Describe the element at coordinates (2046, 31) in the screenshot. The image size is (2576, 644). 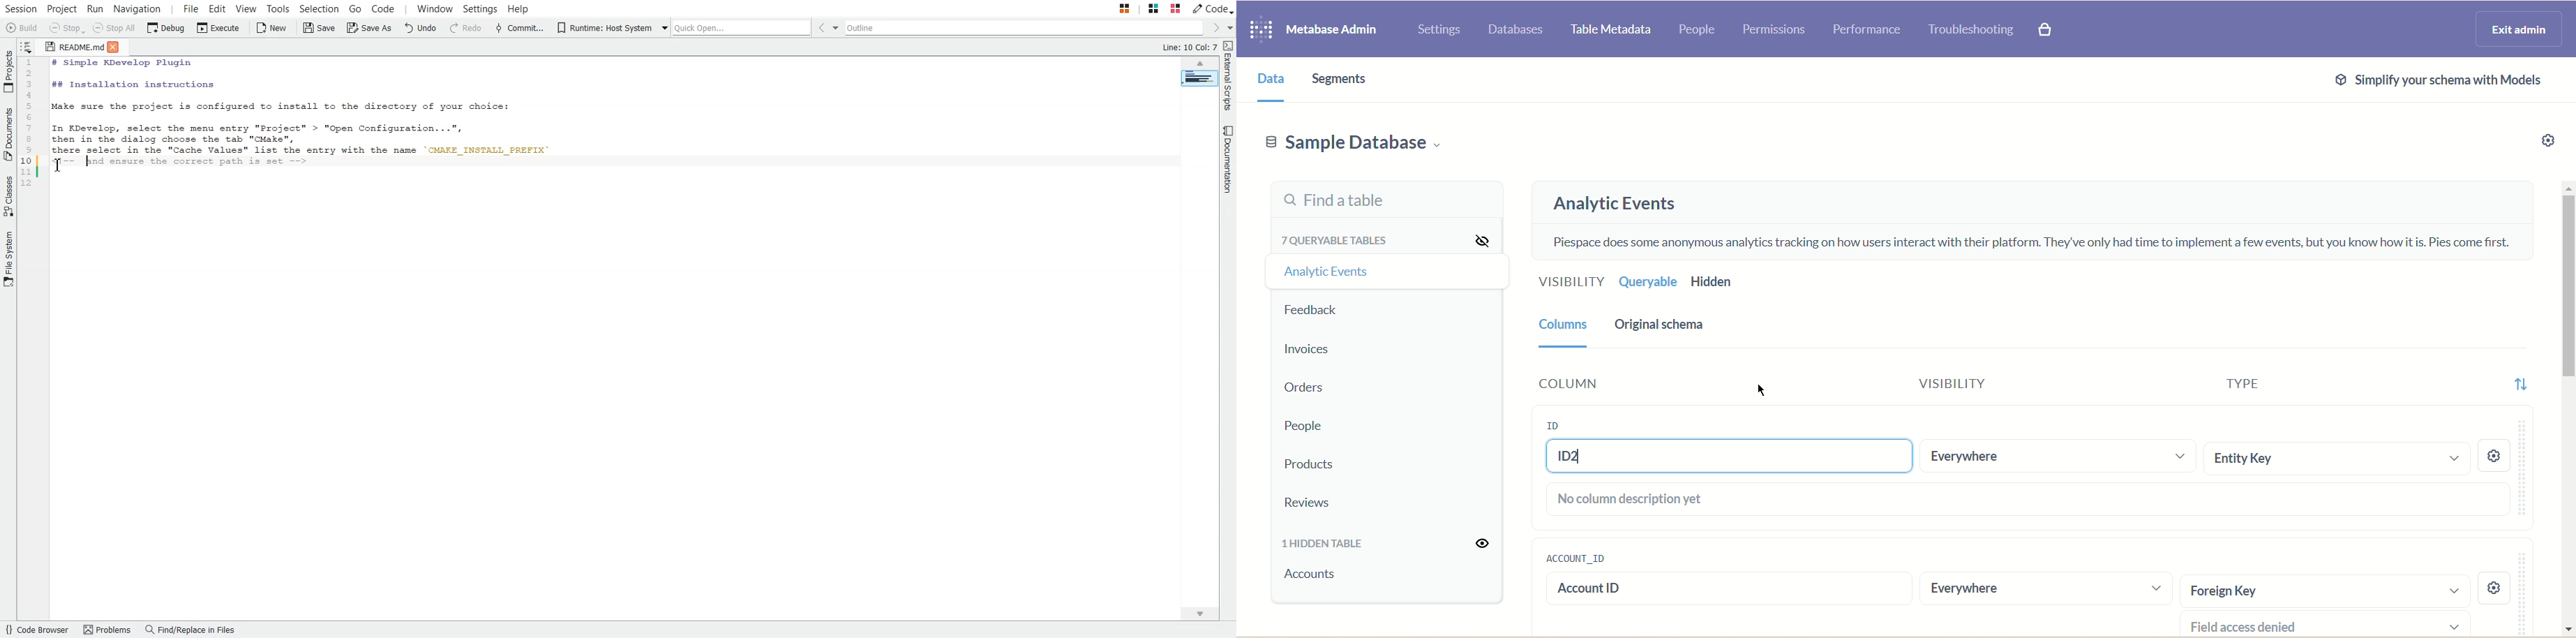
I see `Explore paid features` at that location.